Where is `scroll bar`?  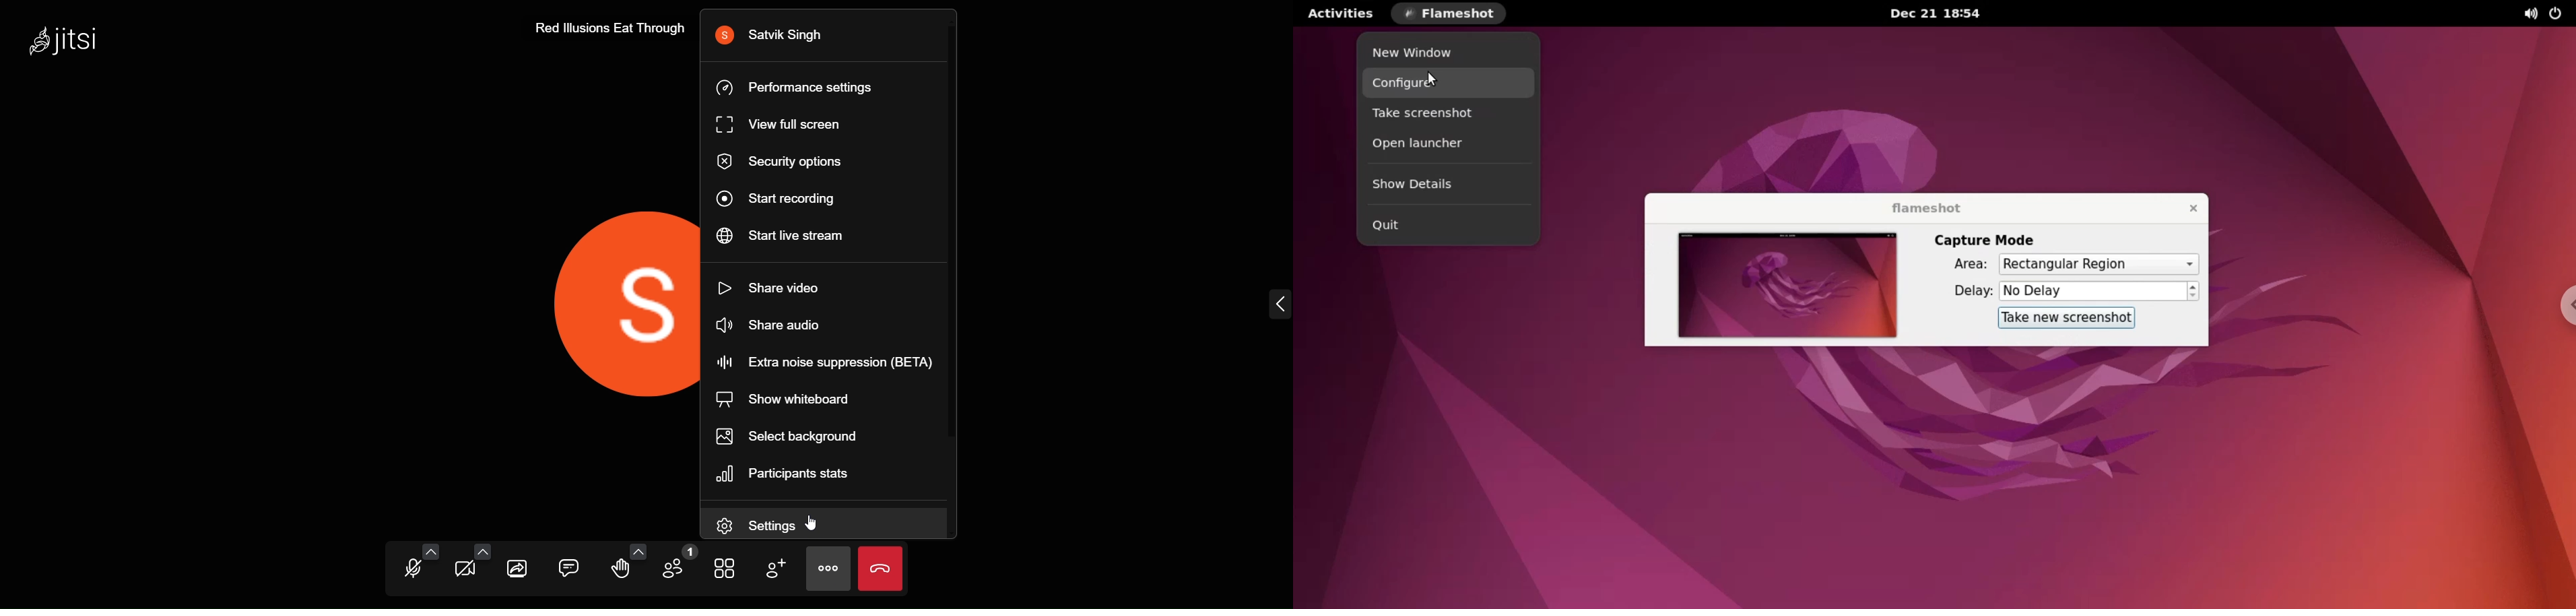 scroll bar is located at coordinates (956, 234).